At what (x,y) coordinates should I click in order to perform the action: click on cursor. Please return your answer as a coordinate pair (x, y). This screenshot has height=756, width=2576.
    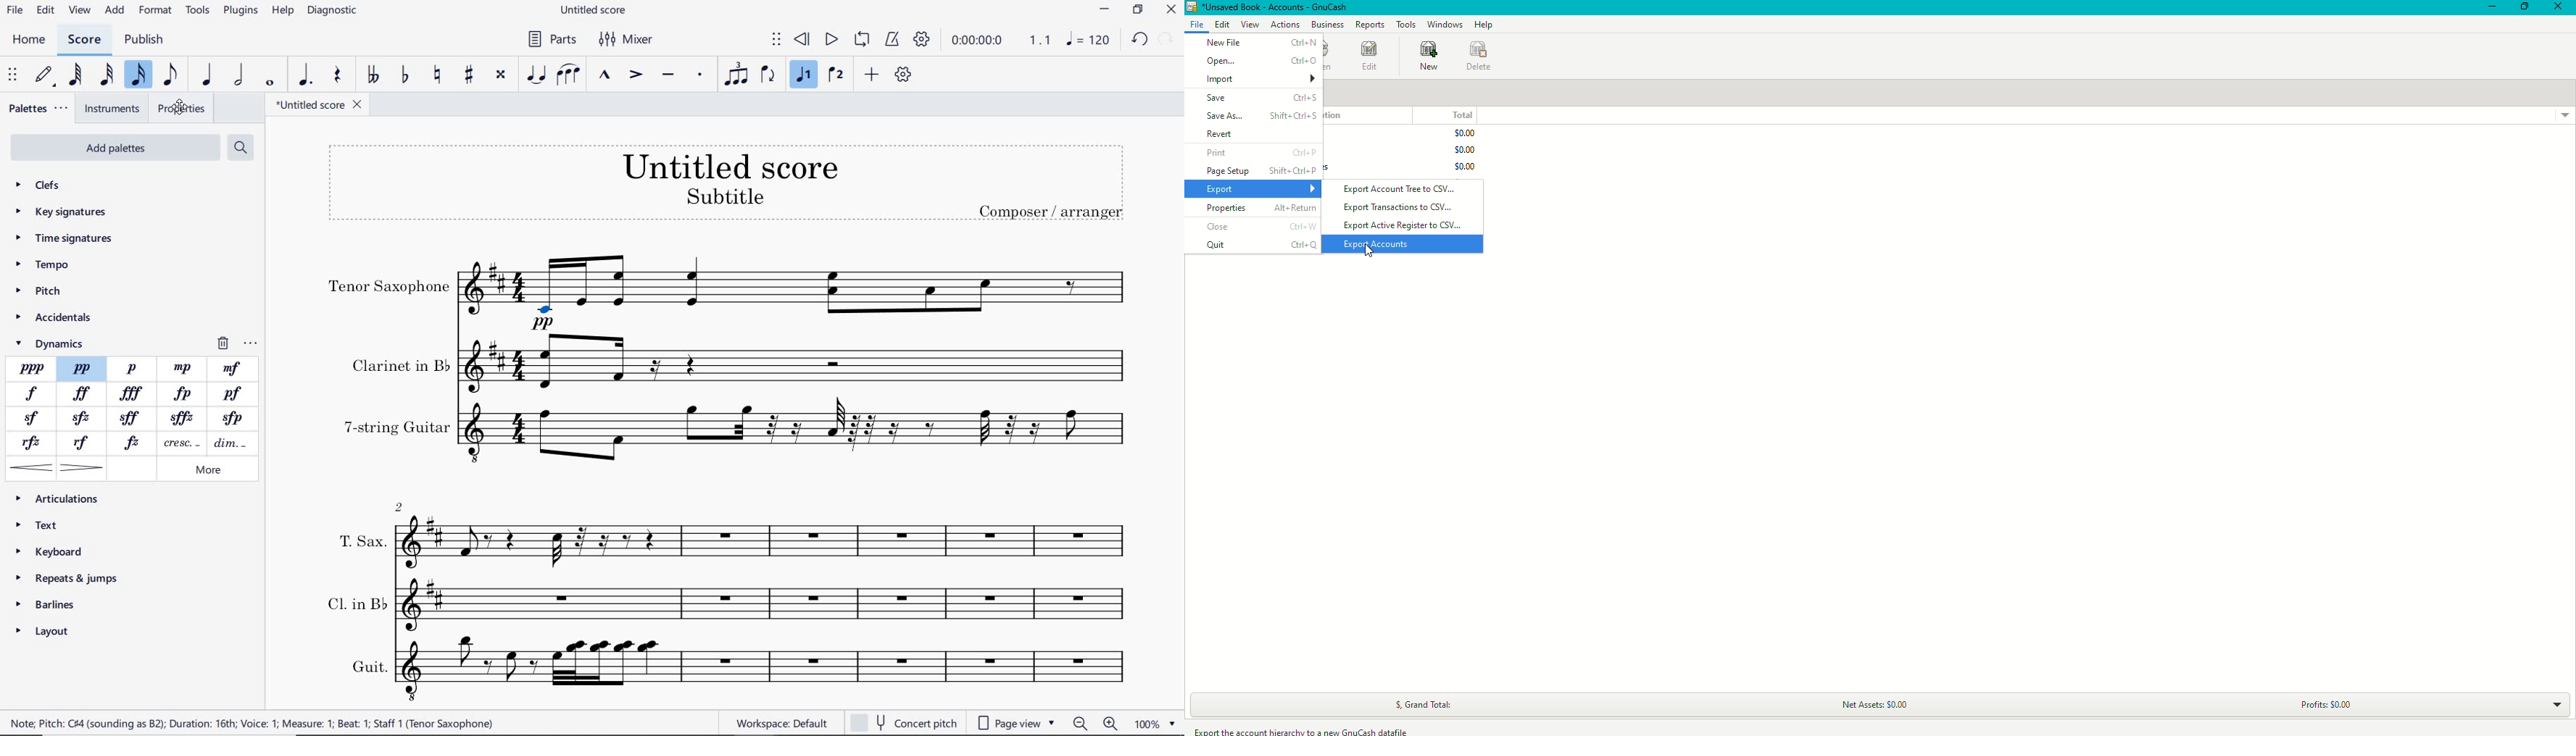
    Looking at the image, I should click on (181, 105).